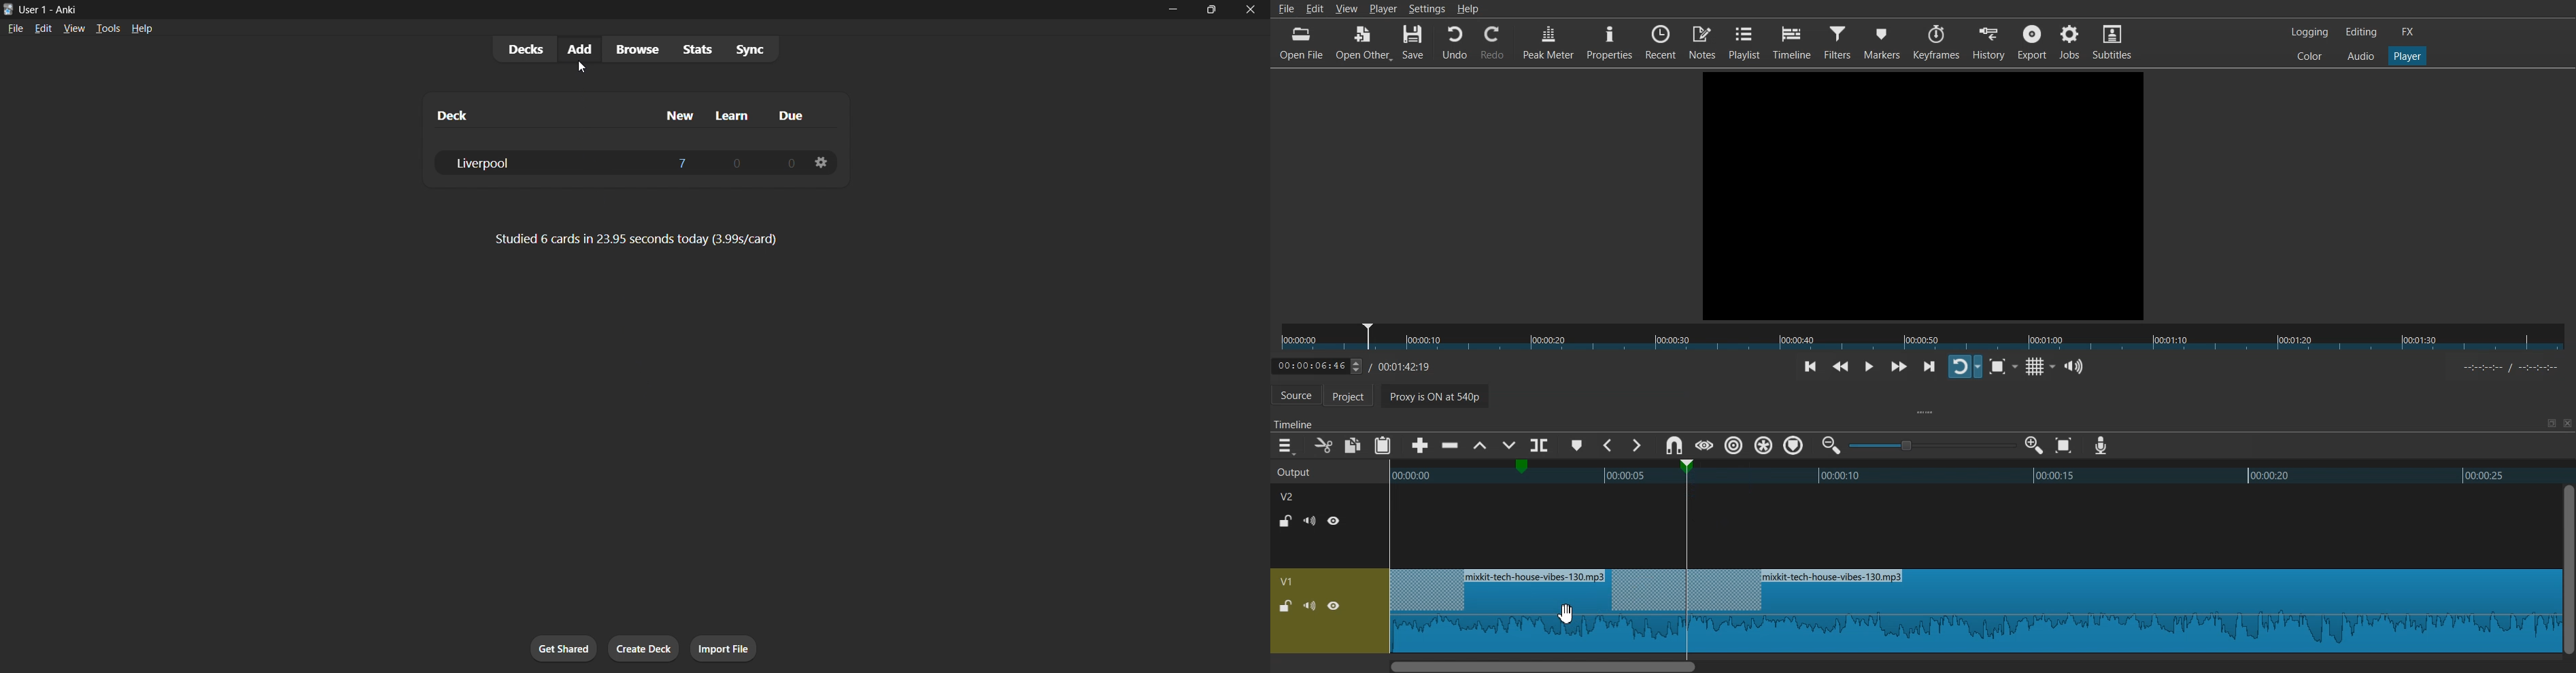 Image resolution: width=2576 pixels, height=700 pixels. Describe the element at coordinates (1744, 41) in the screenshot. I see `Playlist` at that location.